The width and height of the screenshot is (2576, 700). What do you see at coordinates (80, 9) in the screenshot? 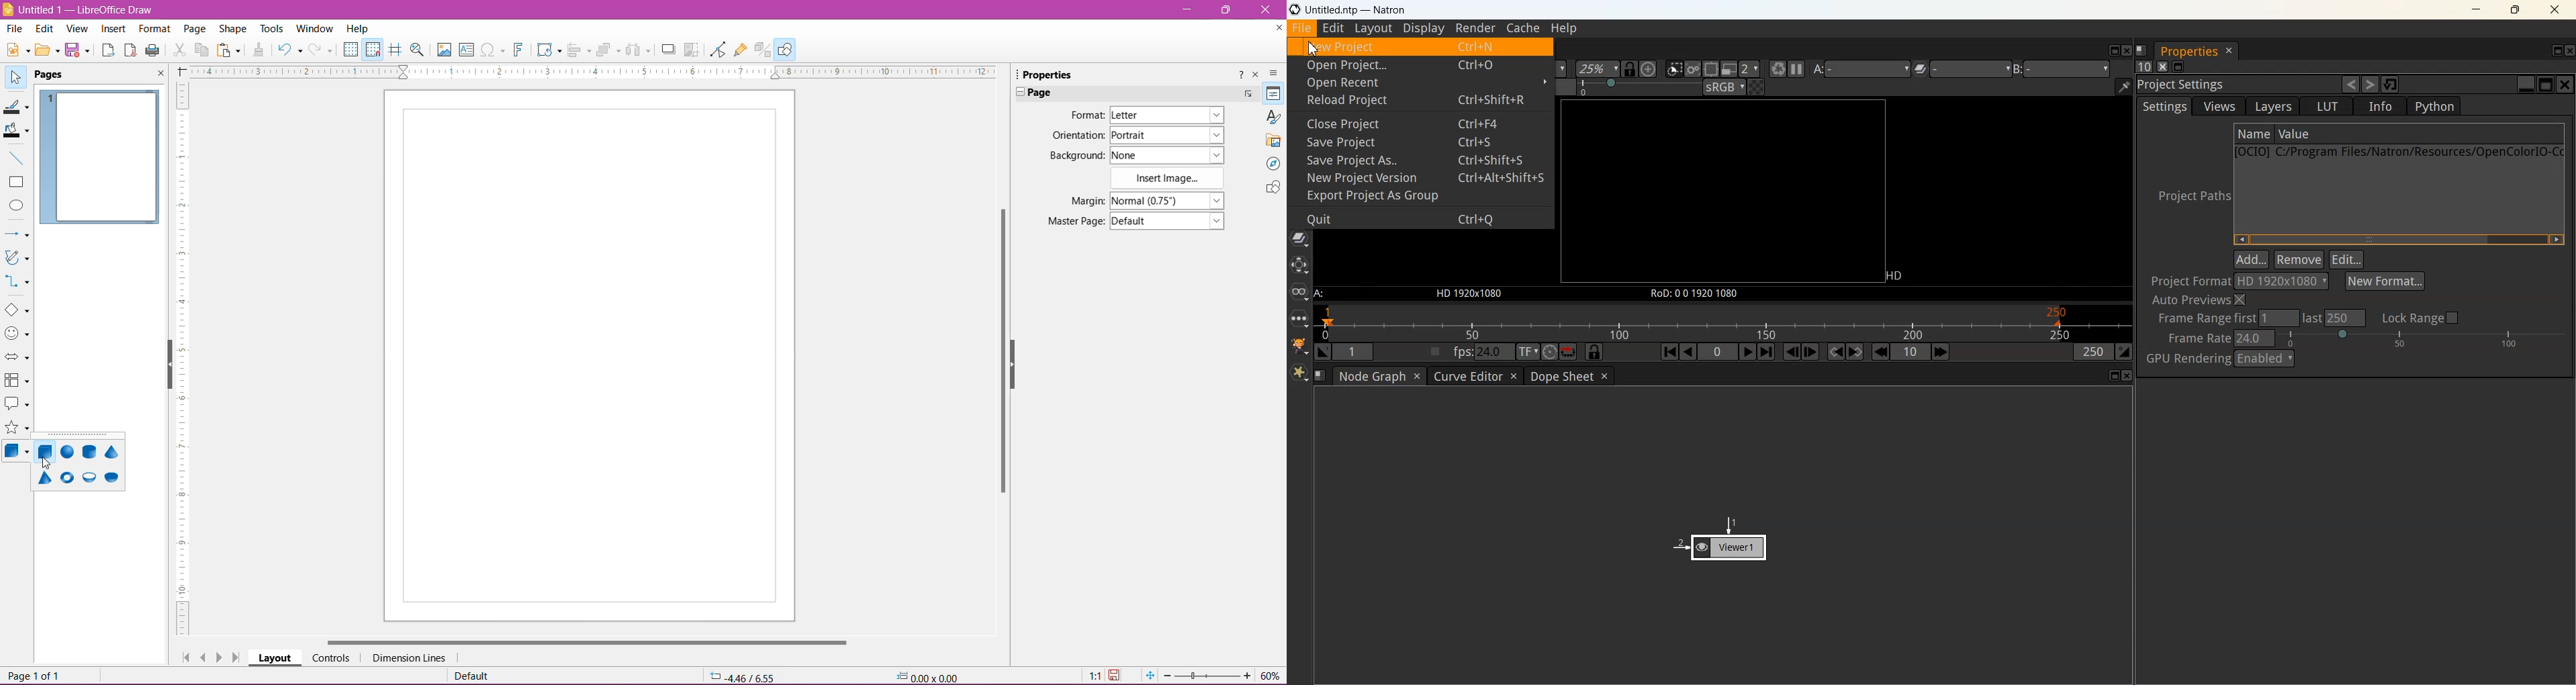
I see `Document Title - Application Name` at bounding box center [80, 9].